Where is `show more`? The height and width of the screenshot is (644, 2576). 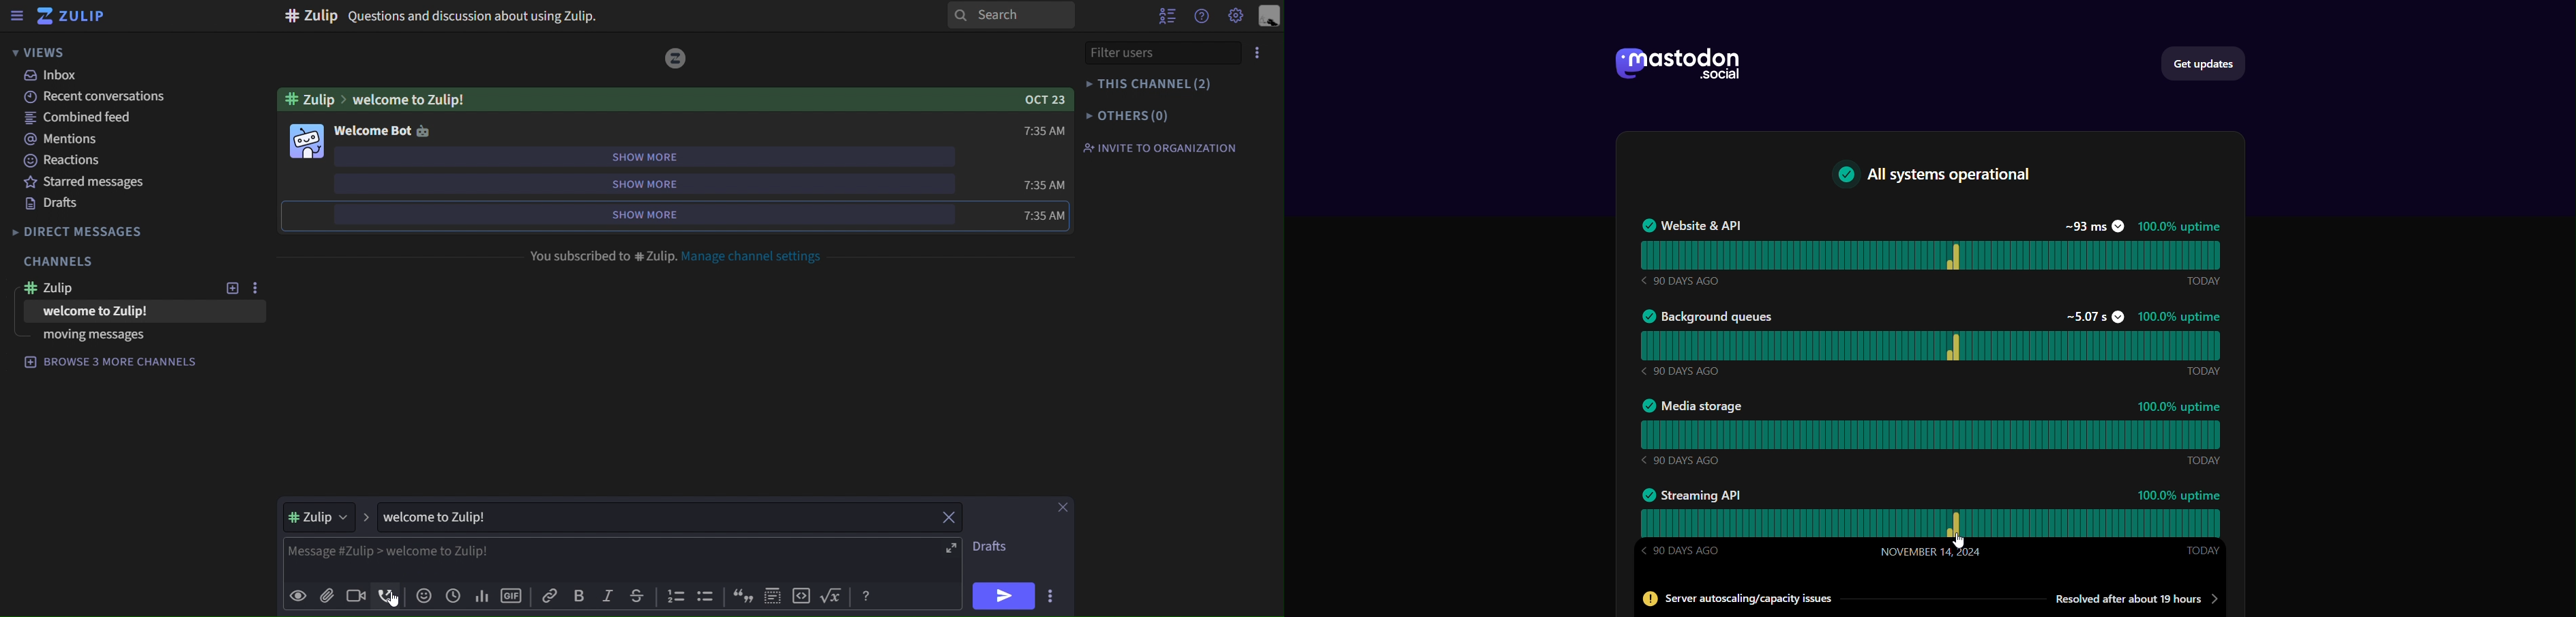 show more is located at coordinates (667, 184).